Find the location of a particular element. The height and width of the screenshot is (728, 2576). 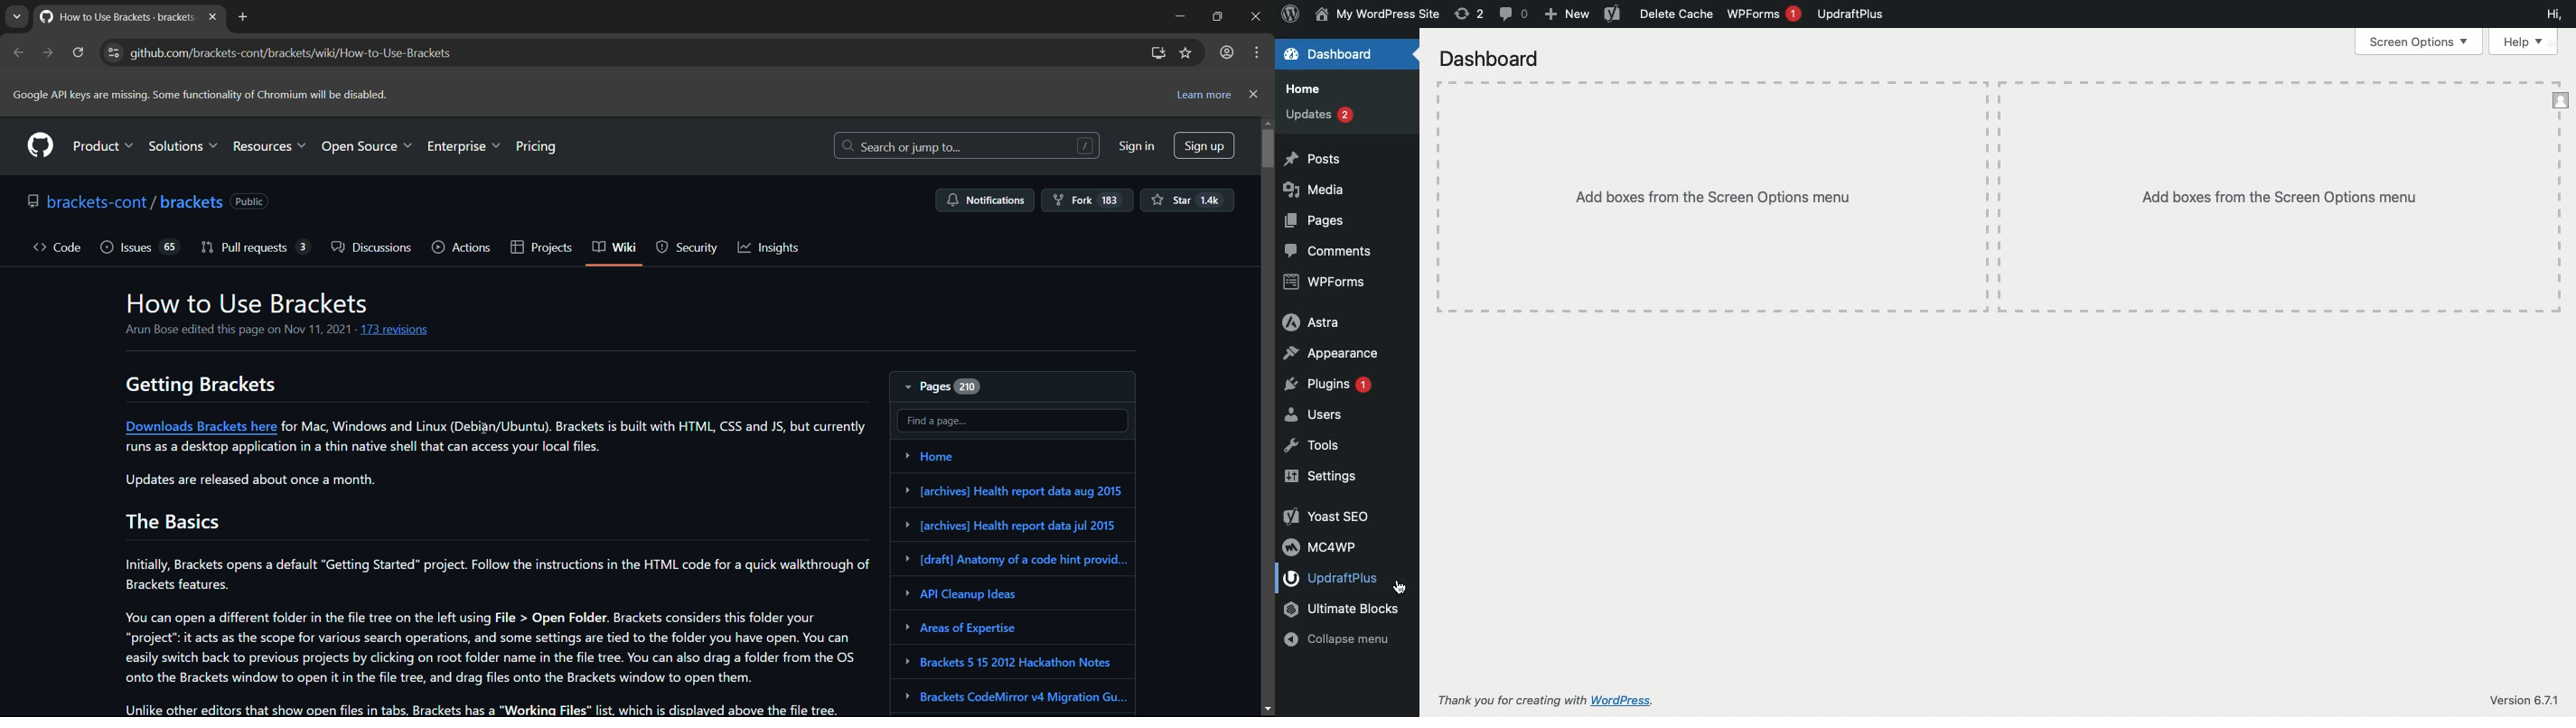

back is located at coordinates (19, 52).